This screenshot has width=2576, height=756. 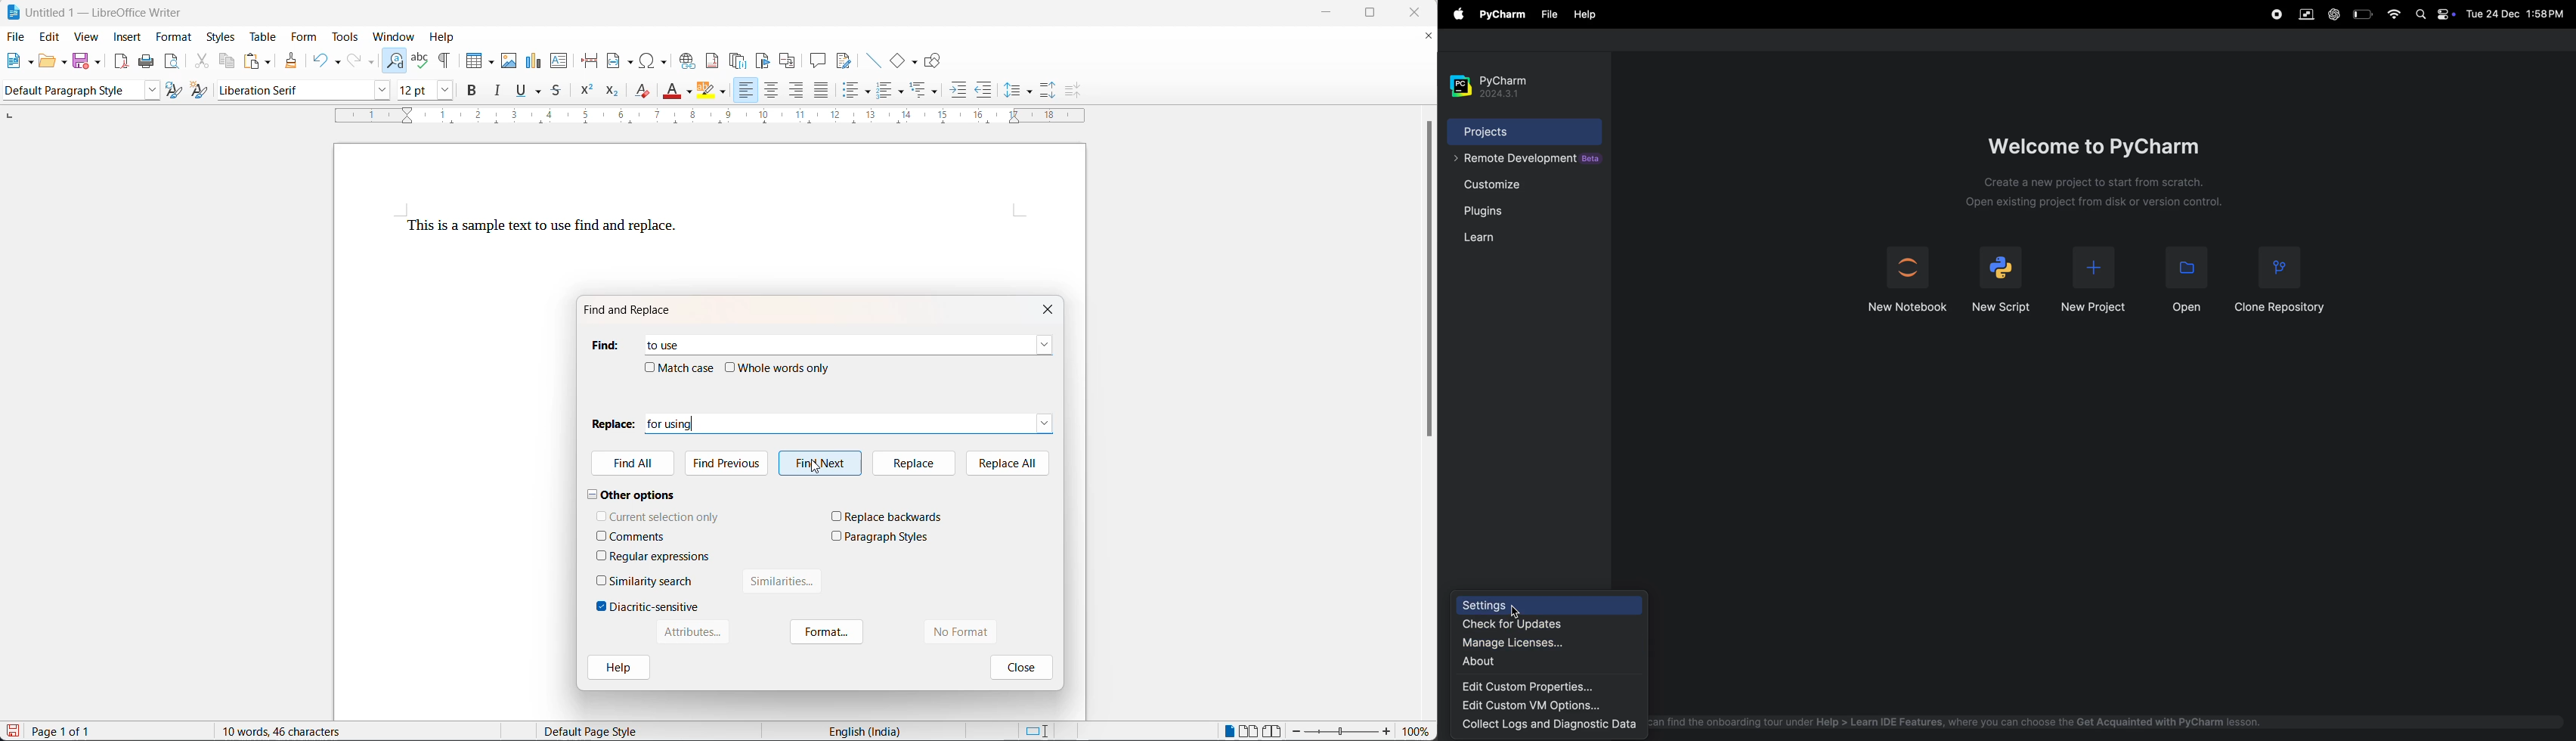 I want to click on close, so click(x=1051, y=308).